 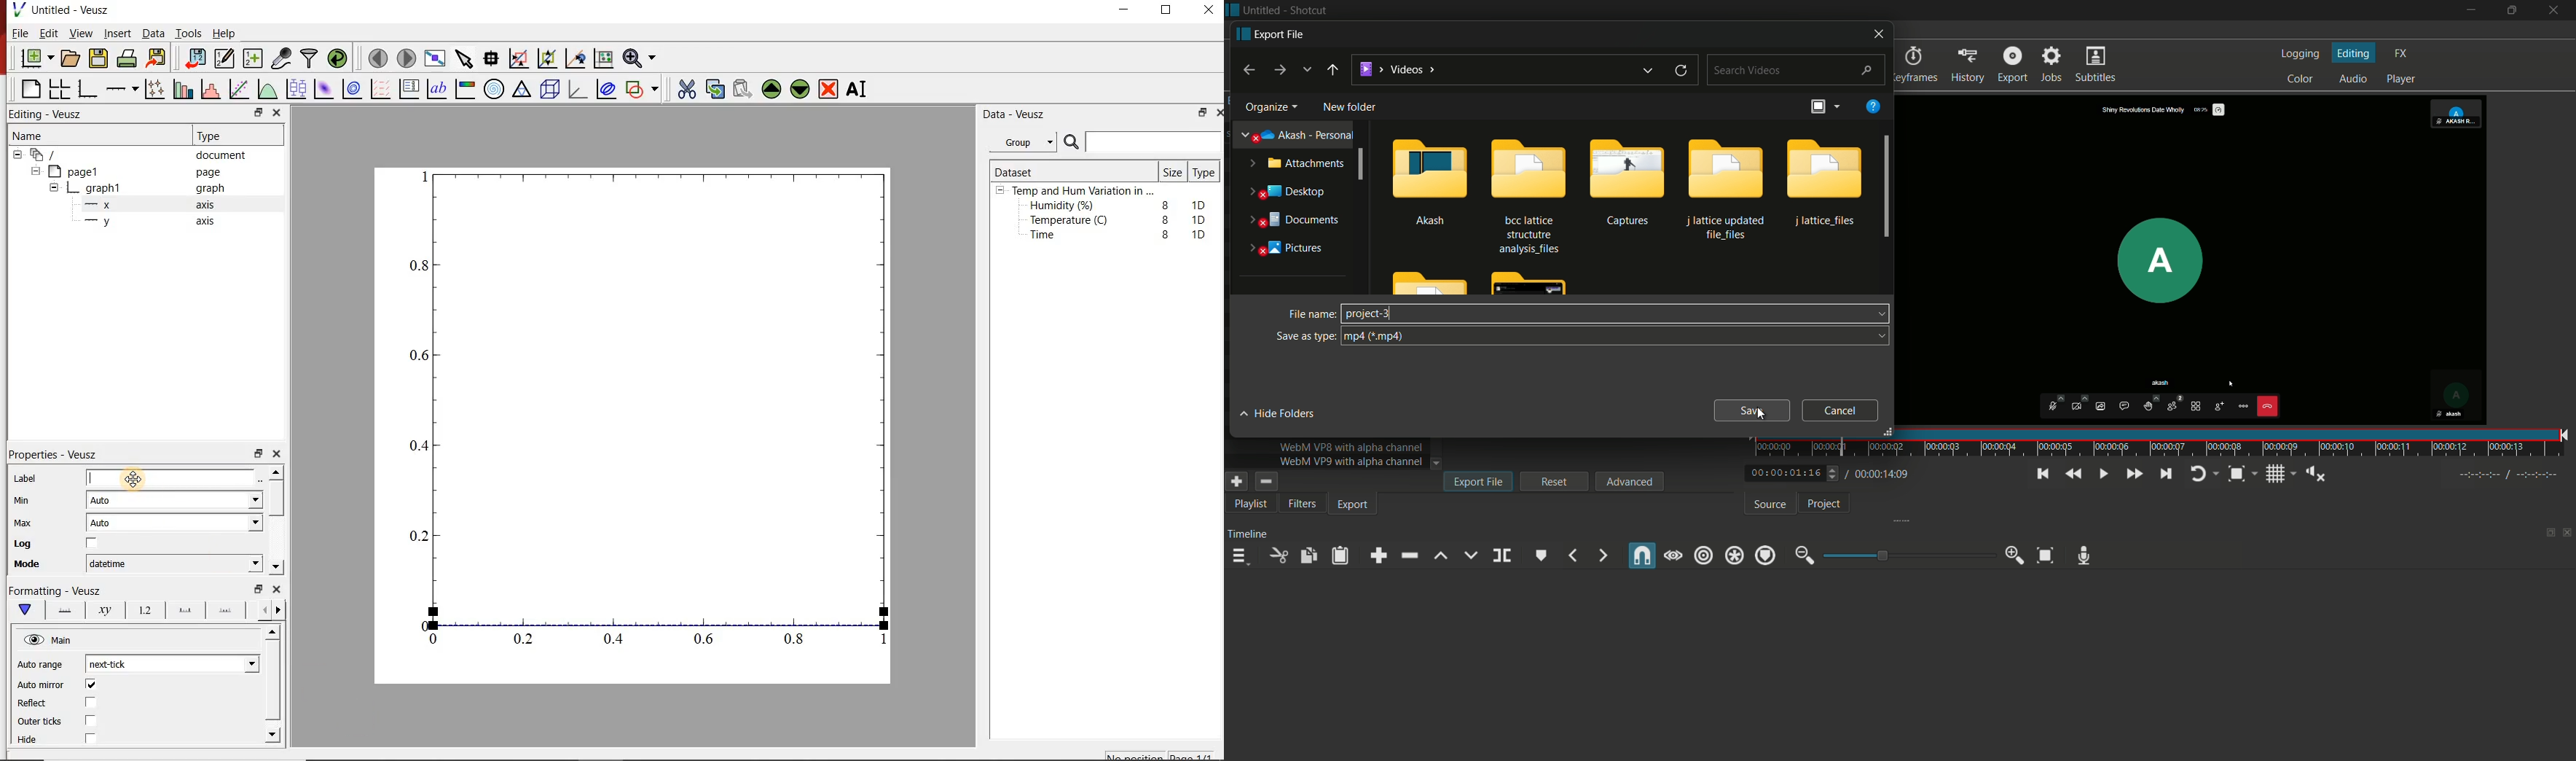 I want to click on plot bar charts, so click(x=184, y=87).